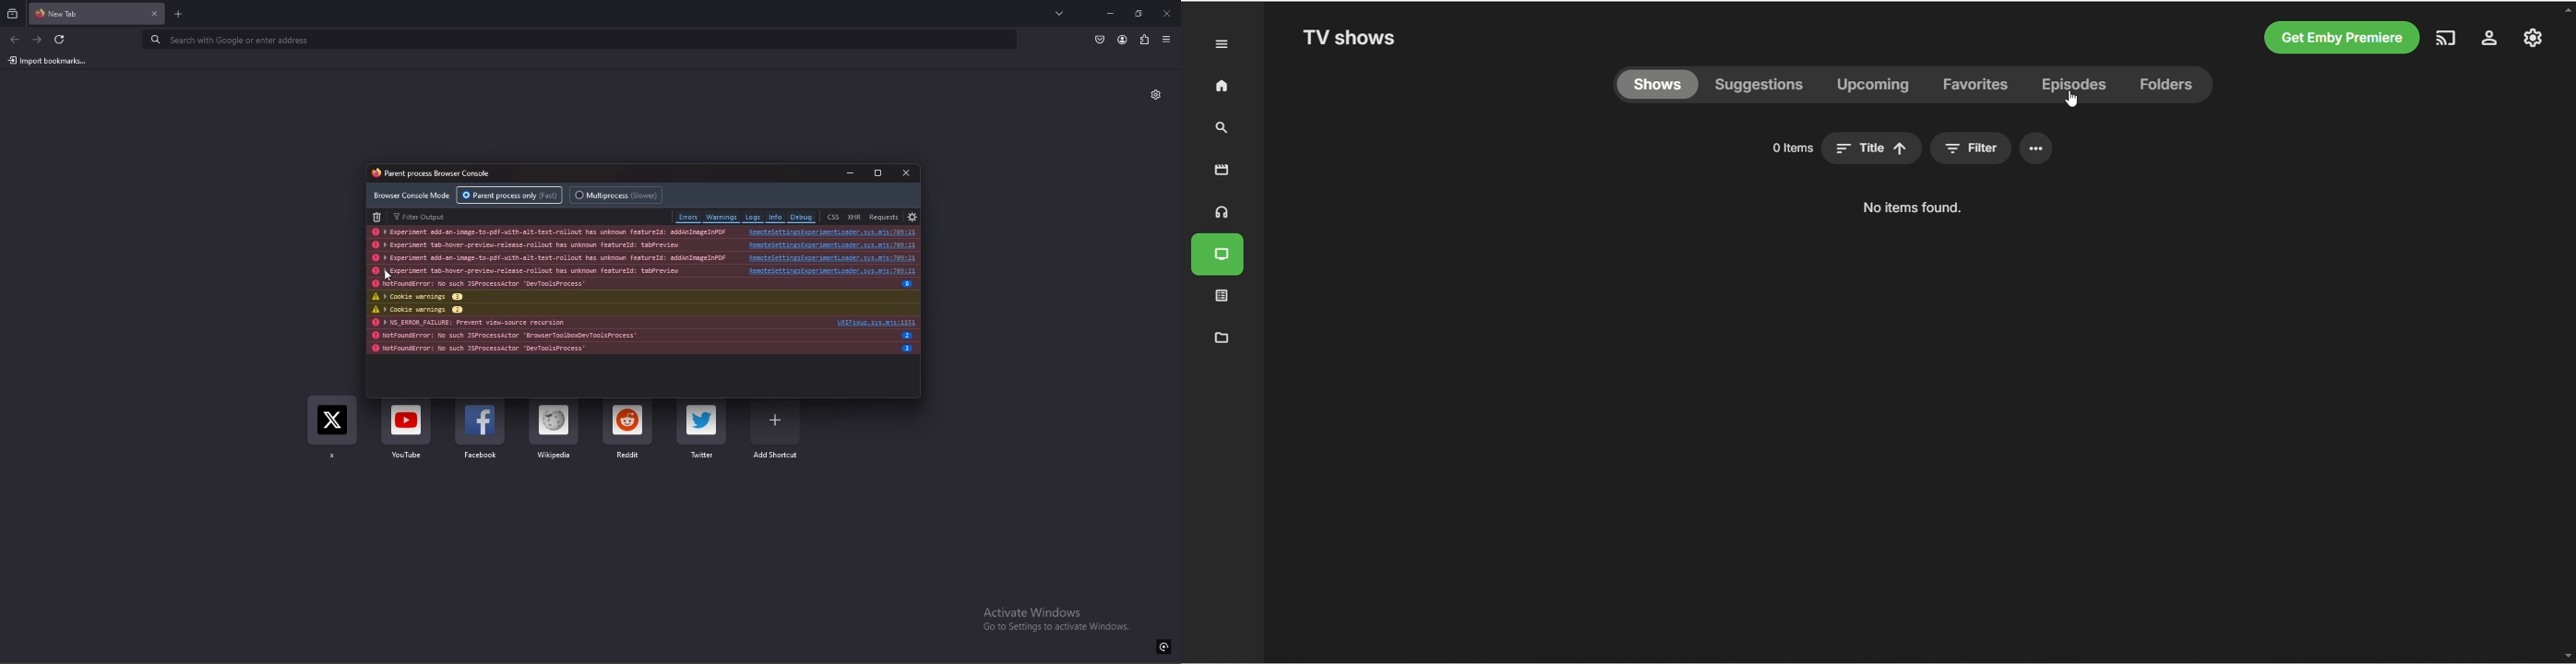 The width and height of the screenshot is (2576, 672). What do you see at coordinates (538, 270) in the screenshot?
I see `log` at bounding box center [538, 270].